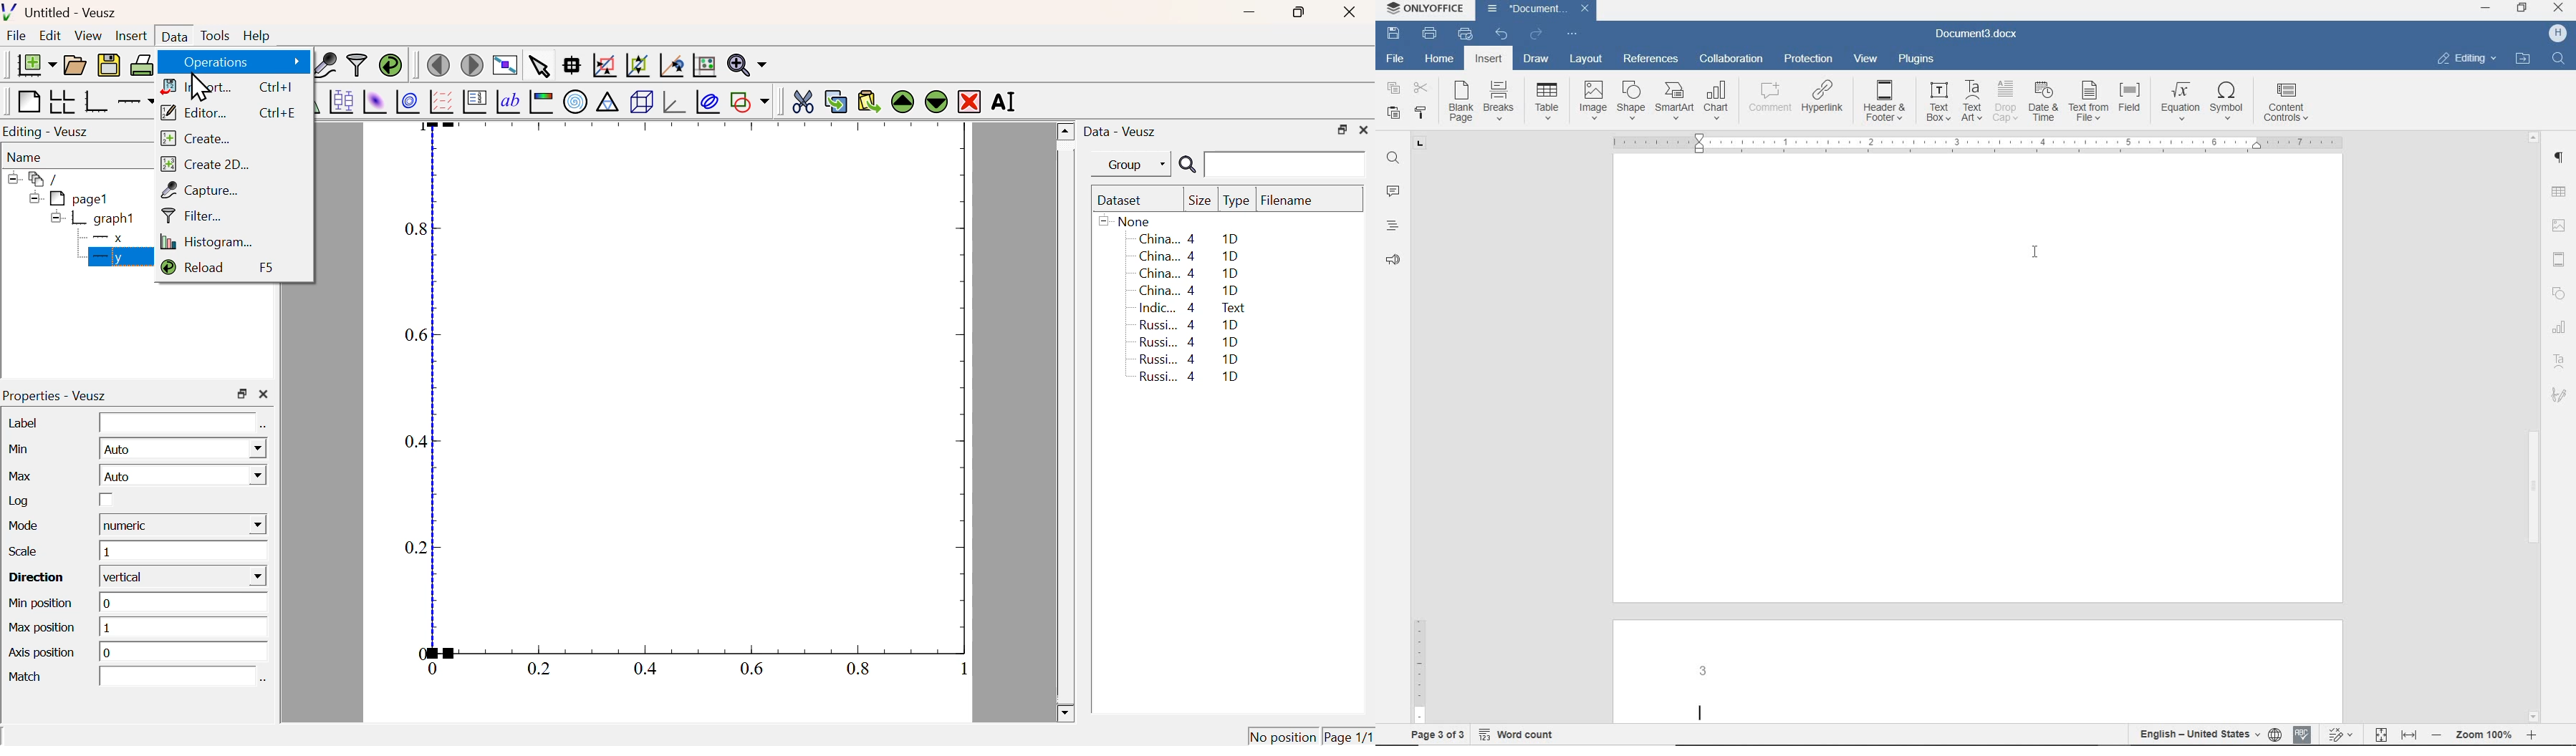 The image size is (2576, 756). What do you see at coordinates (2007, 101) in the screenshot?
I see `DROP CAP` at bounding box center [2007, 101].